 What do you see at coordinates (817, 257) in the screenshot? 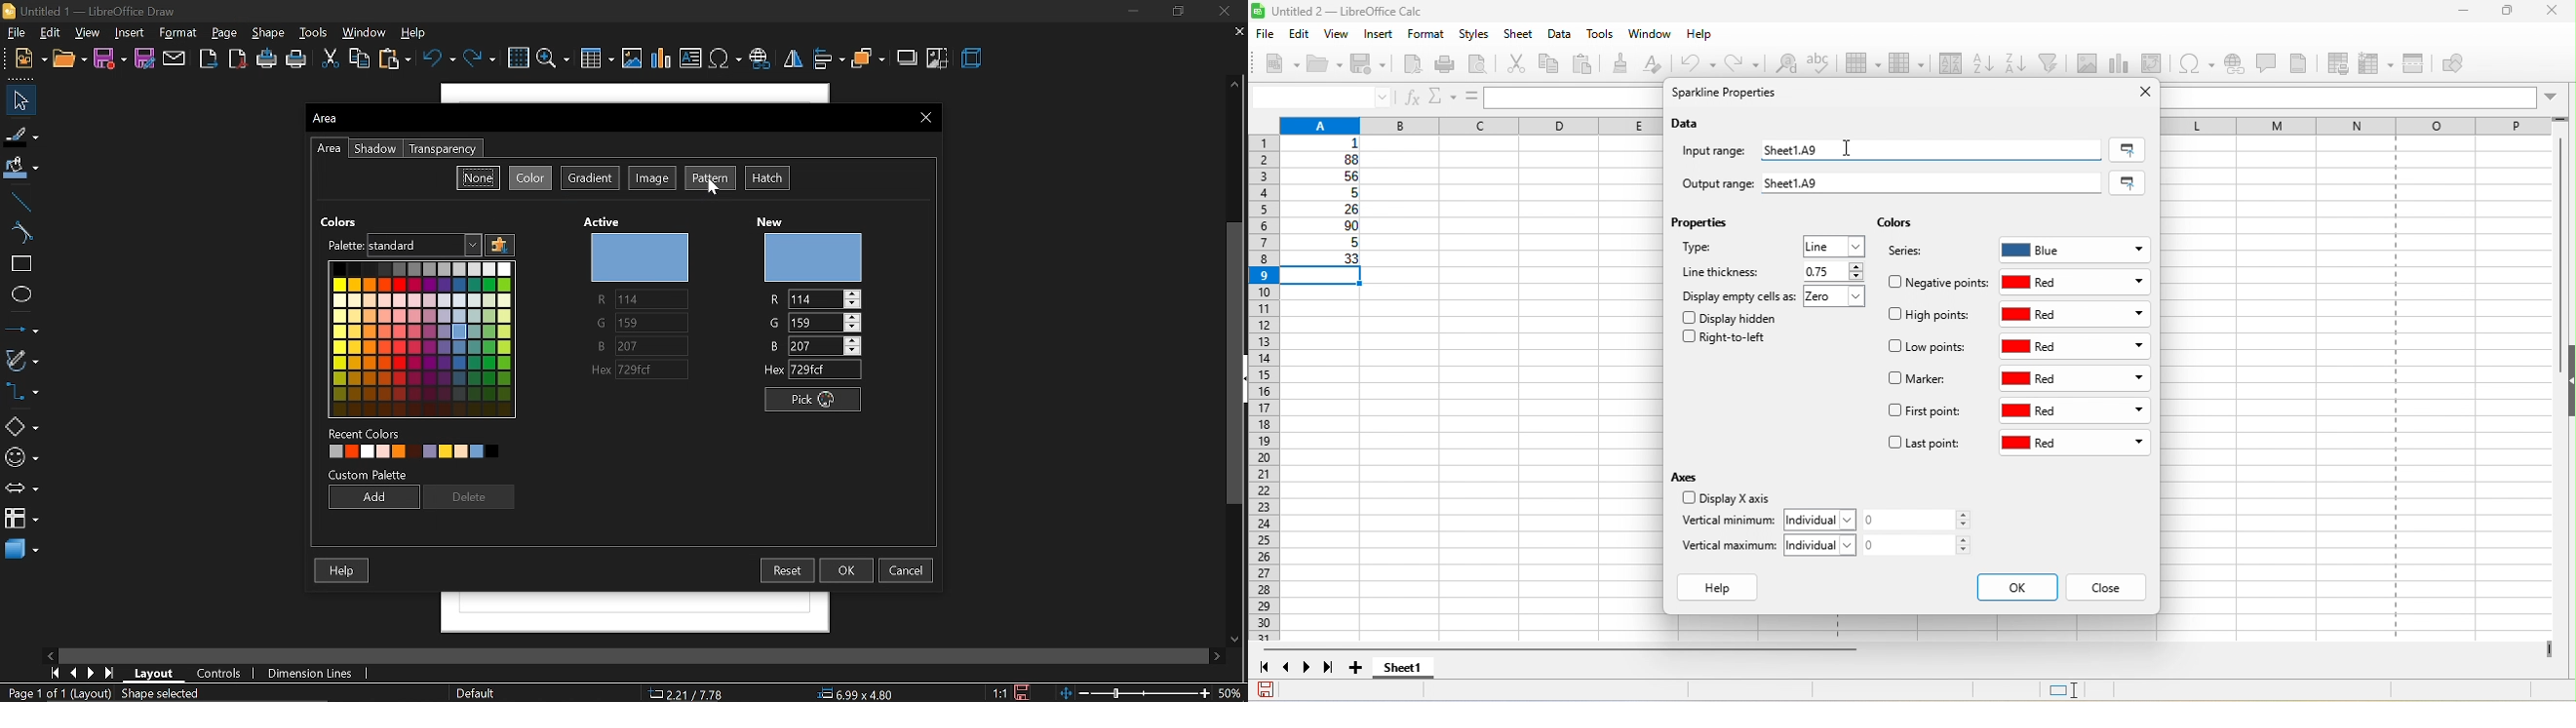
I see `new color` at bounding box center [817, 257].